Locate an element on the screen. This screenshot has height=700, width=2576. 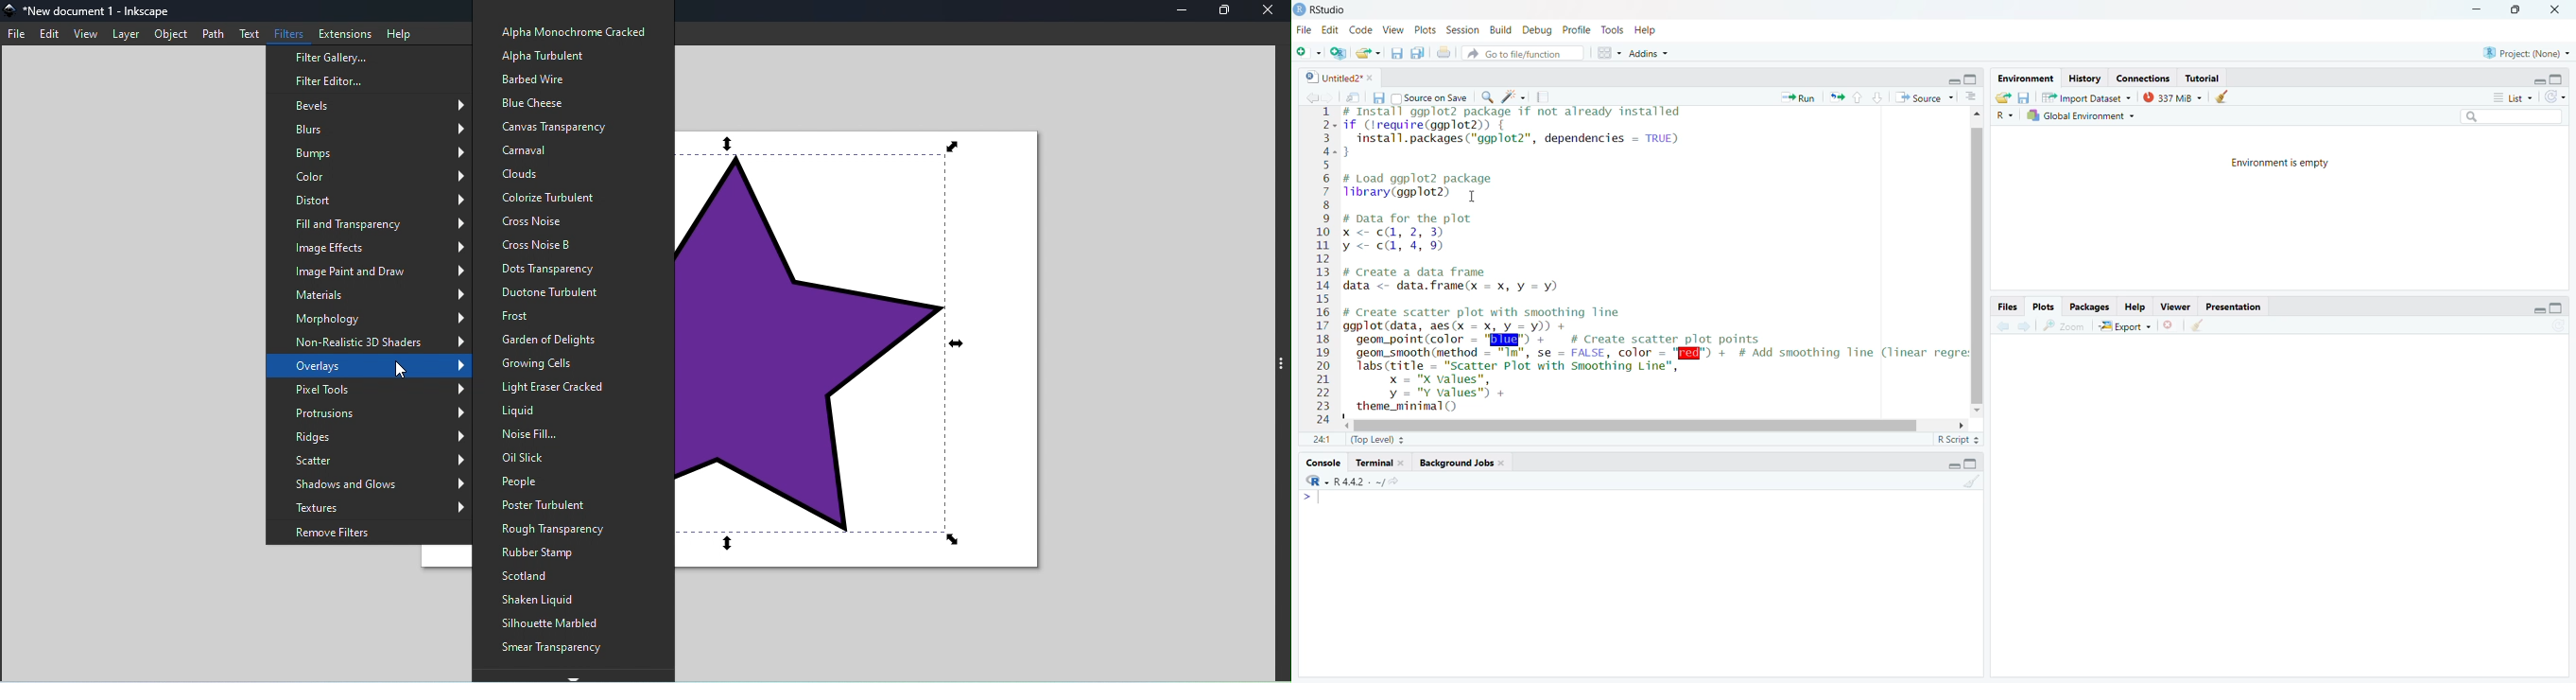
Viewer is located at coordinates (2175, 306).